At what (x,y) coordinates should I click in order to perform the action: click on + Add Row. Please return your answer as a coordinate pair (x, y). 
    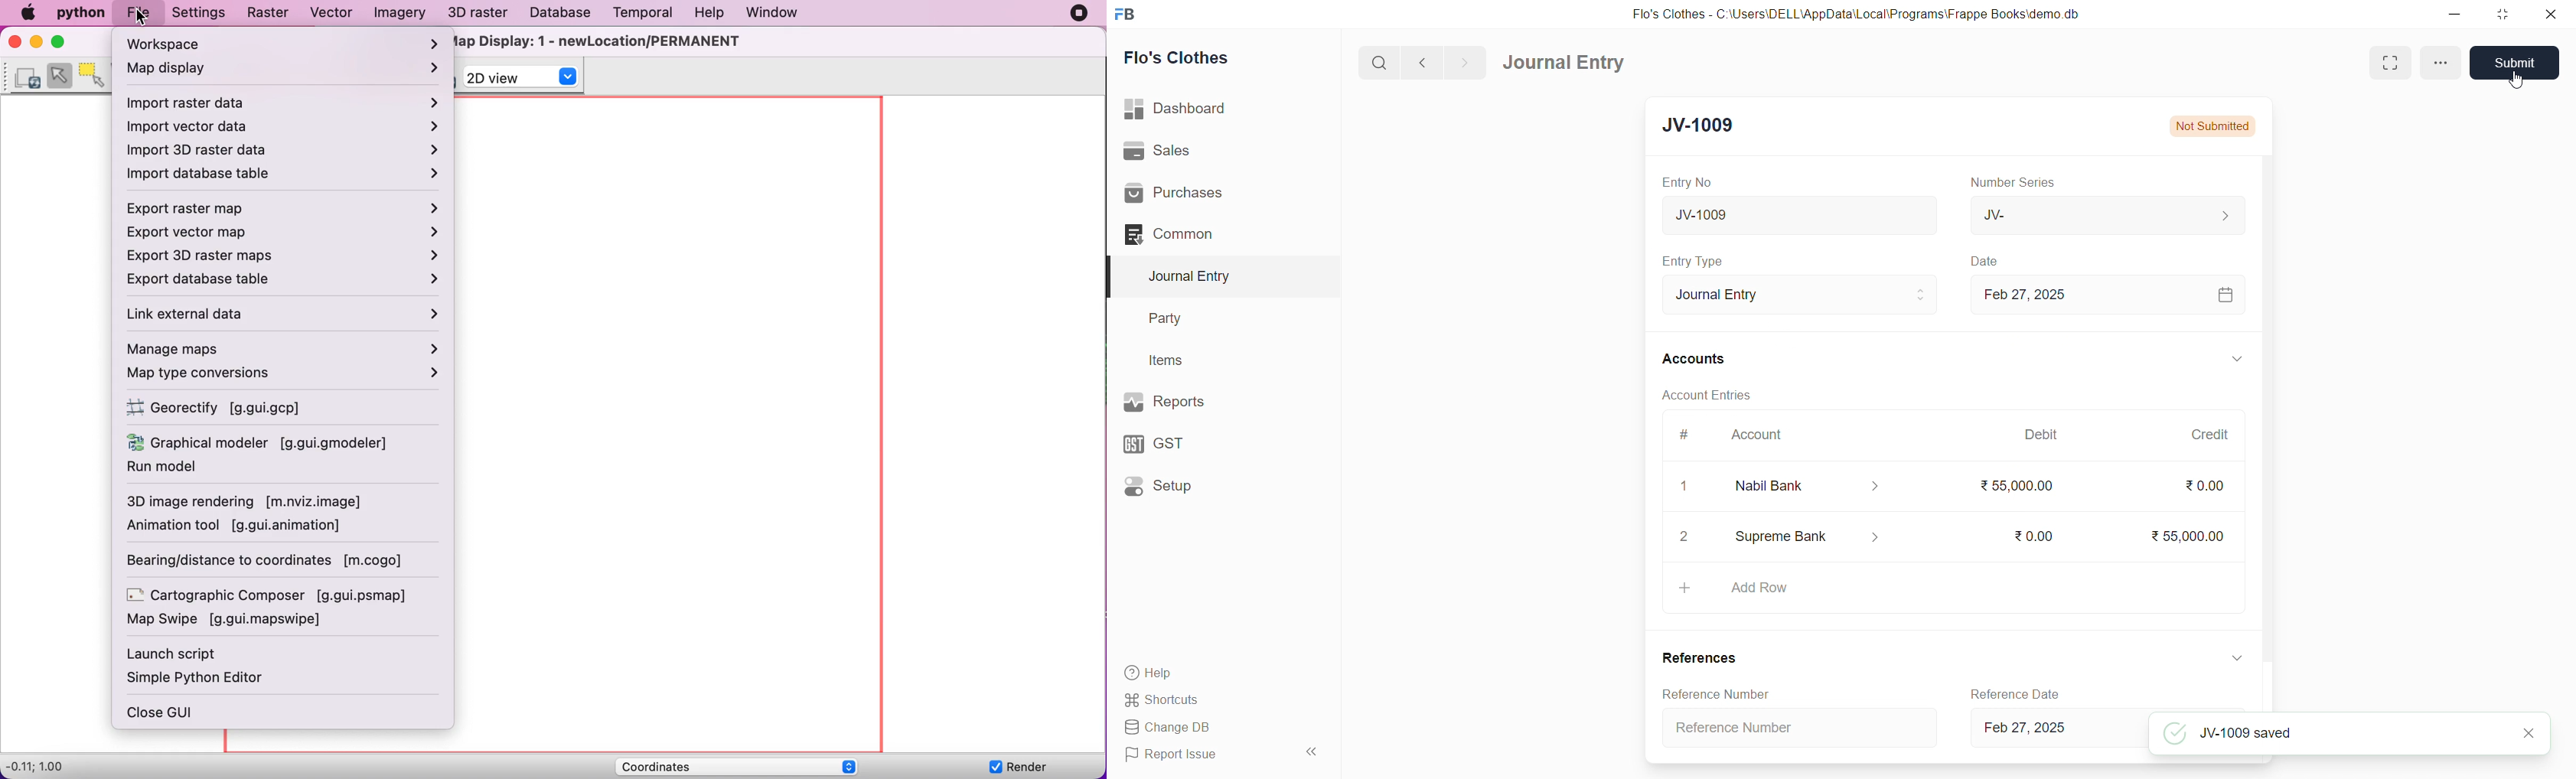
    Looking at the image, I should click on (1952, 587).